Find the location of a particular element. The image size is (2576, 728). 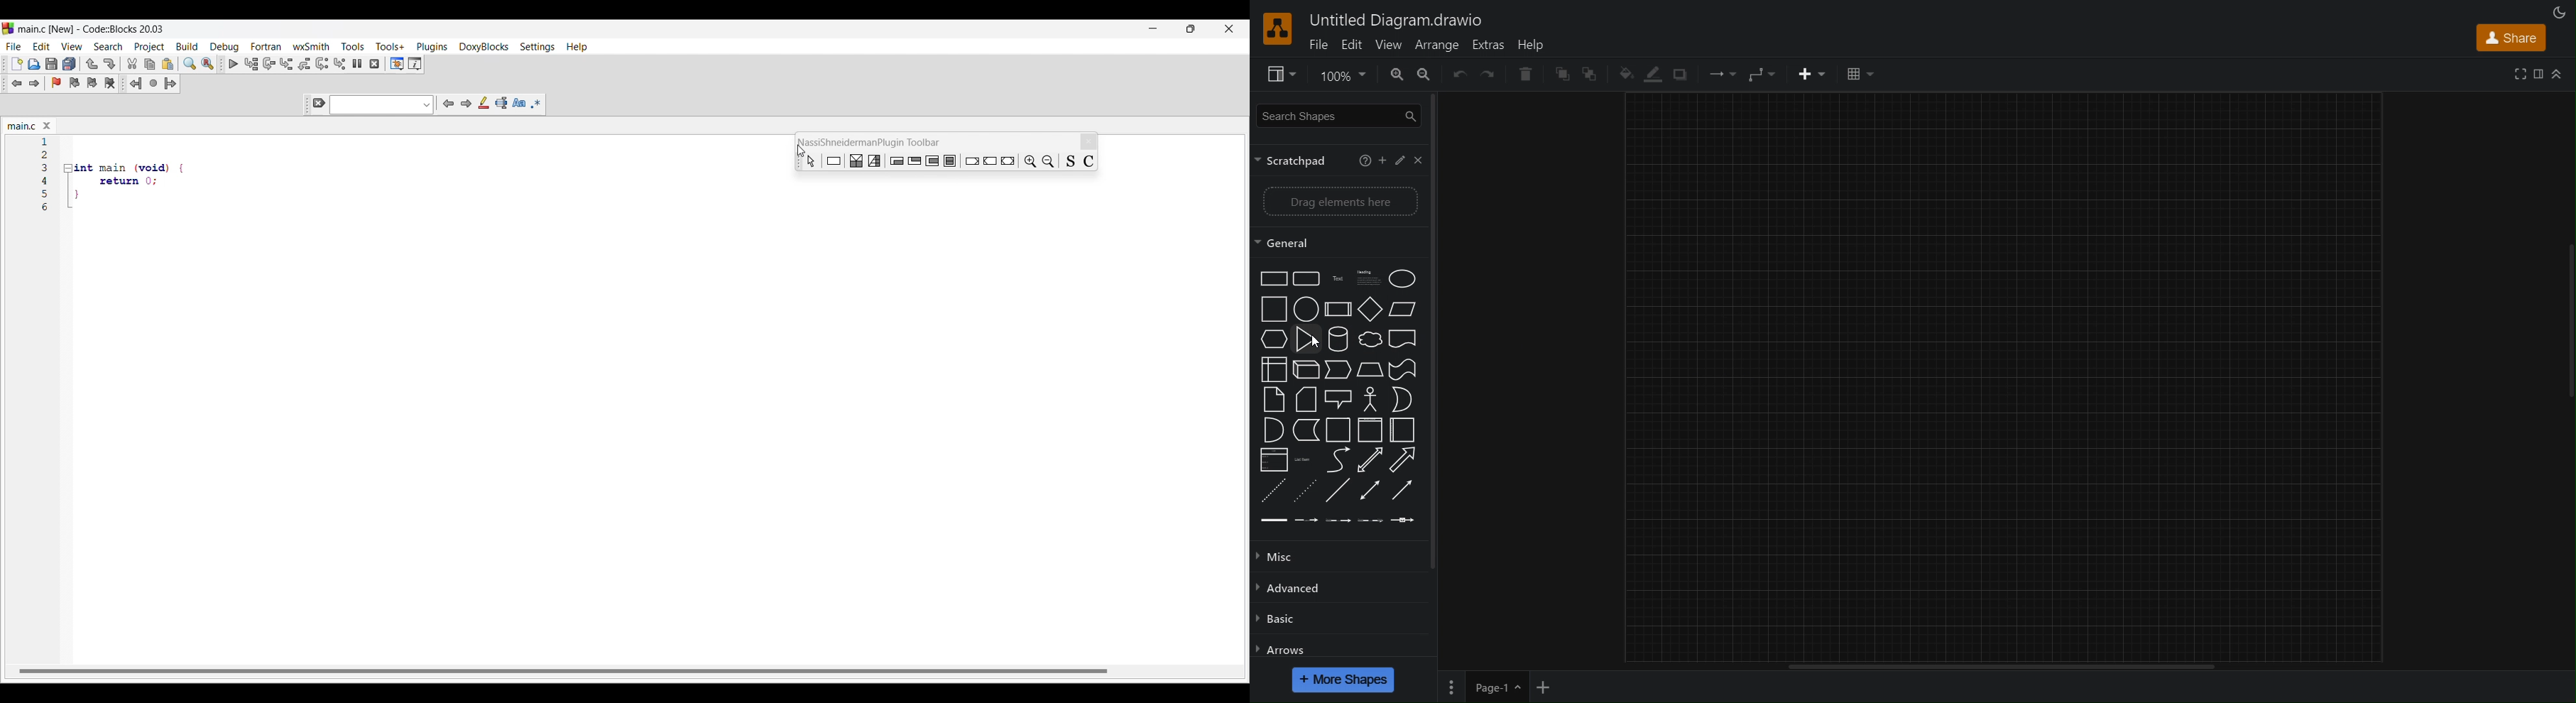

Tools menu is located at coordinates (353, 46).